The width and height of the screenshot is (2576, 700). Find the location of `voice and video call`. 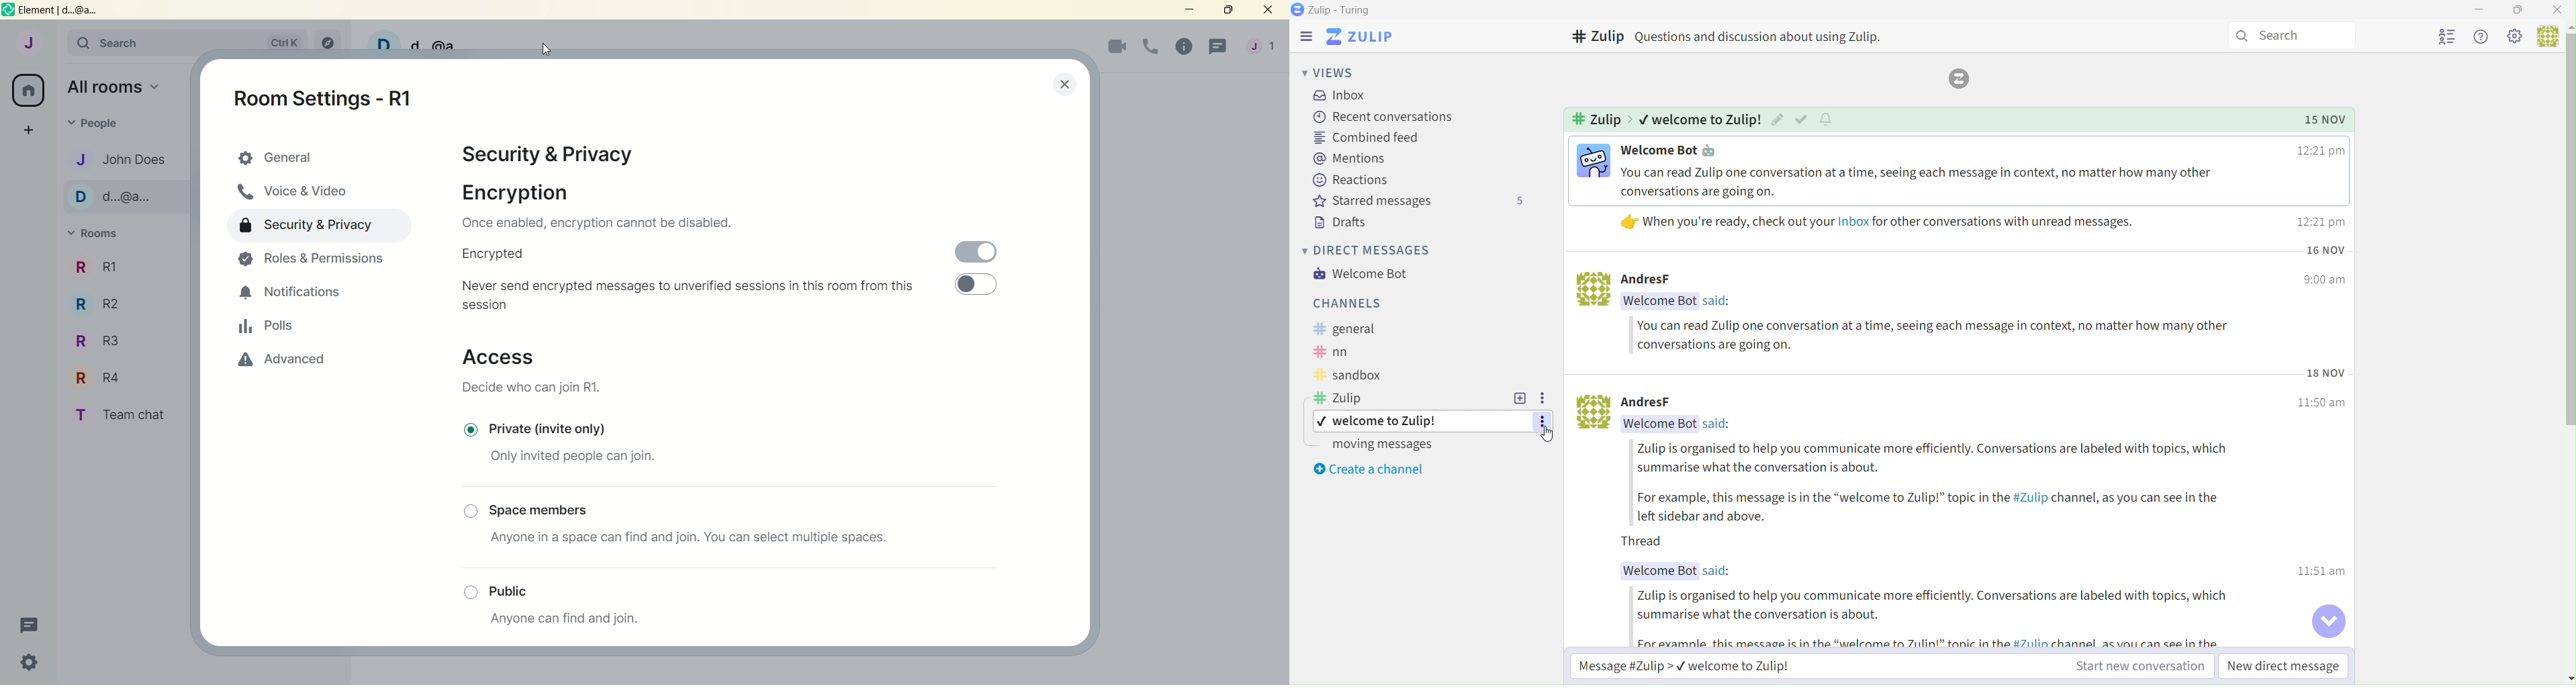

voice and video call is located at coordinates (291, 193).